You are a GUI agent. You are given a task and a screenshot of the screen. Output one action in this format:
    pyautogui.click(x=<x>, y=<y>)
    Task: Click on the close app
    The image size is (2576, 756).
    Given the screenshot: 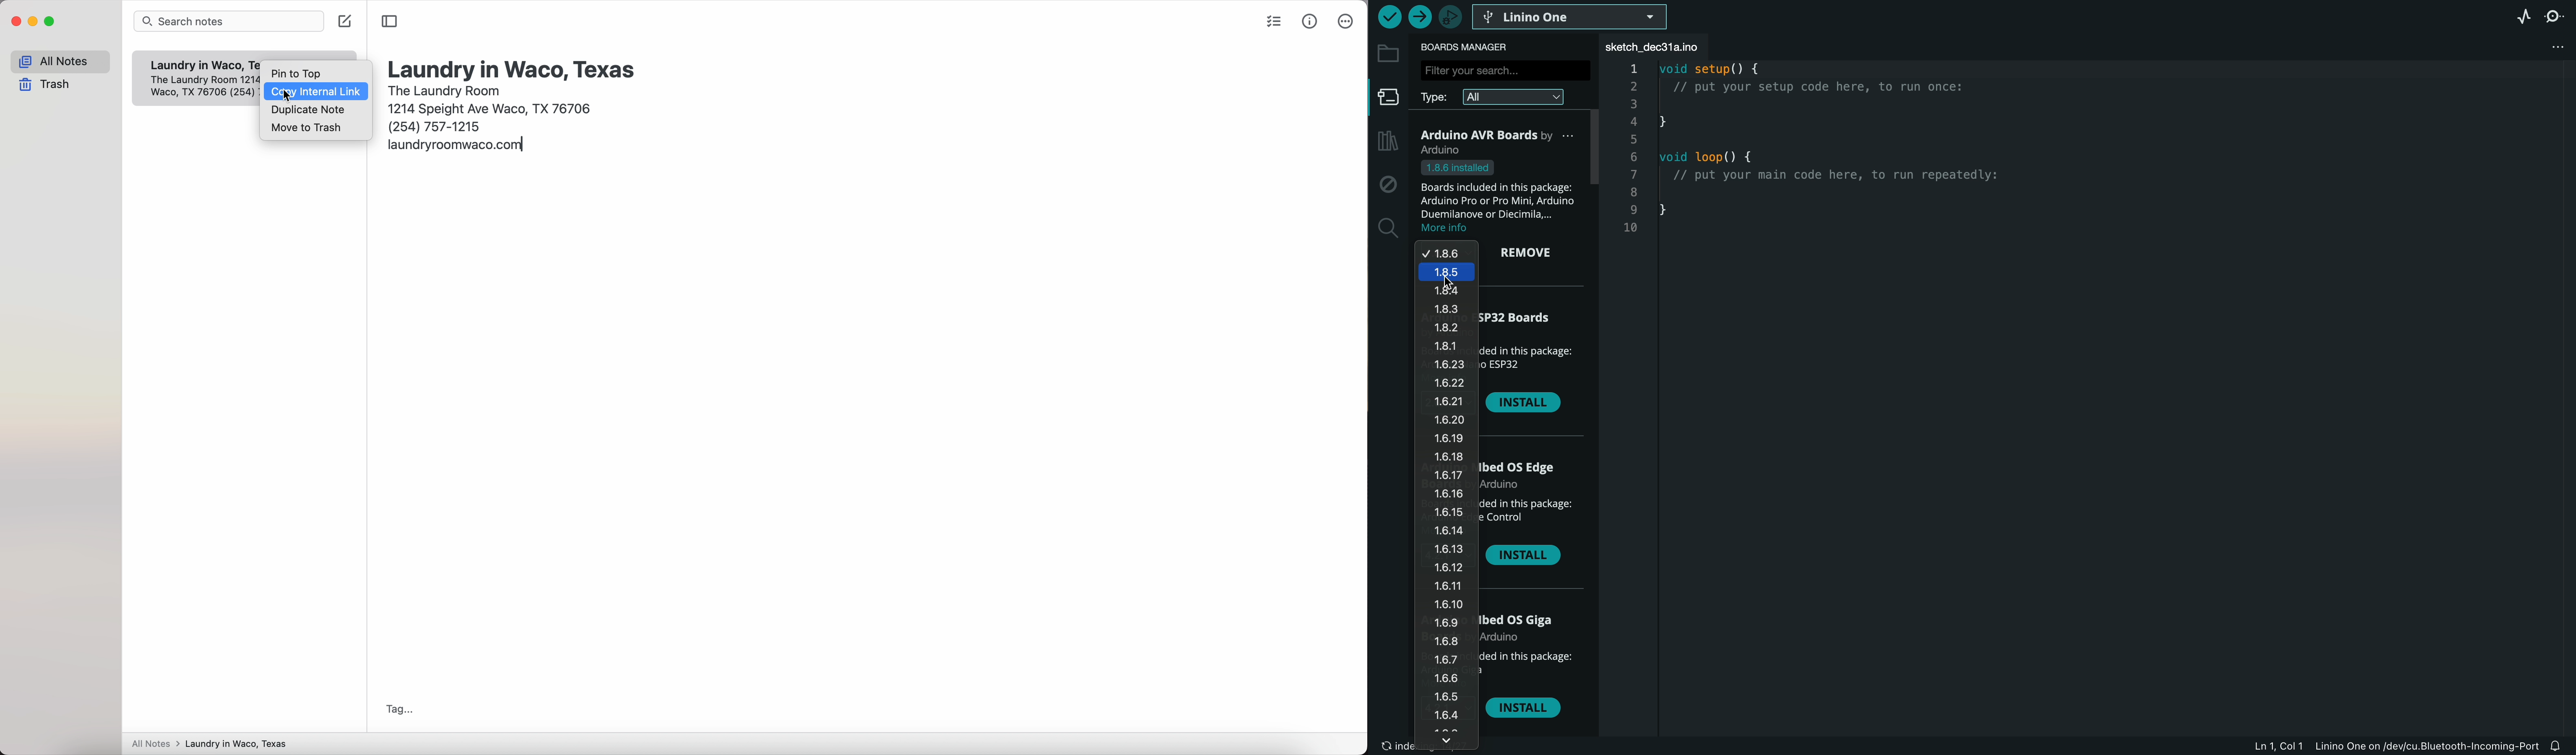 What is the action you would take?
    pyautogui.click(x=16, y=22)
    